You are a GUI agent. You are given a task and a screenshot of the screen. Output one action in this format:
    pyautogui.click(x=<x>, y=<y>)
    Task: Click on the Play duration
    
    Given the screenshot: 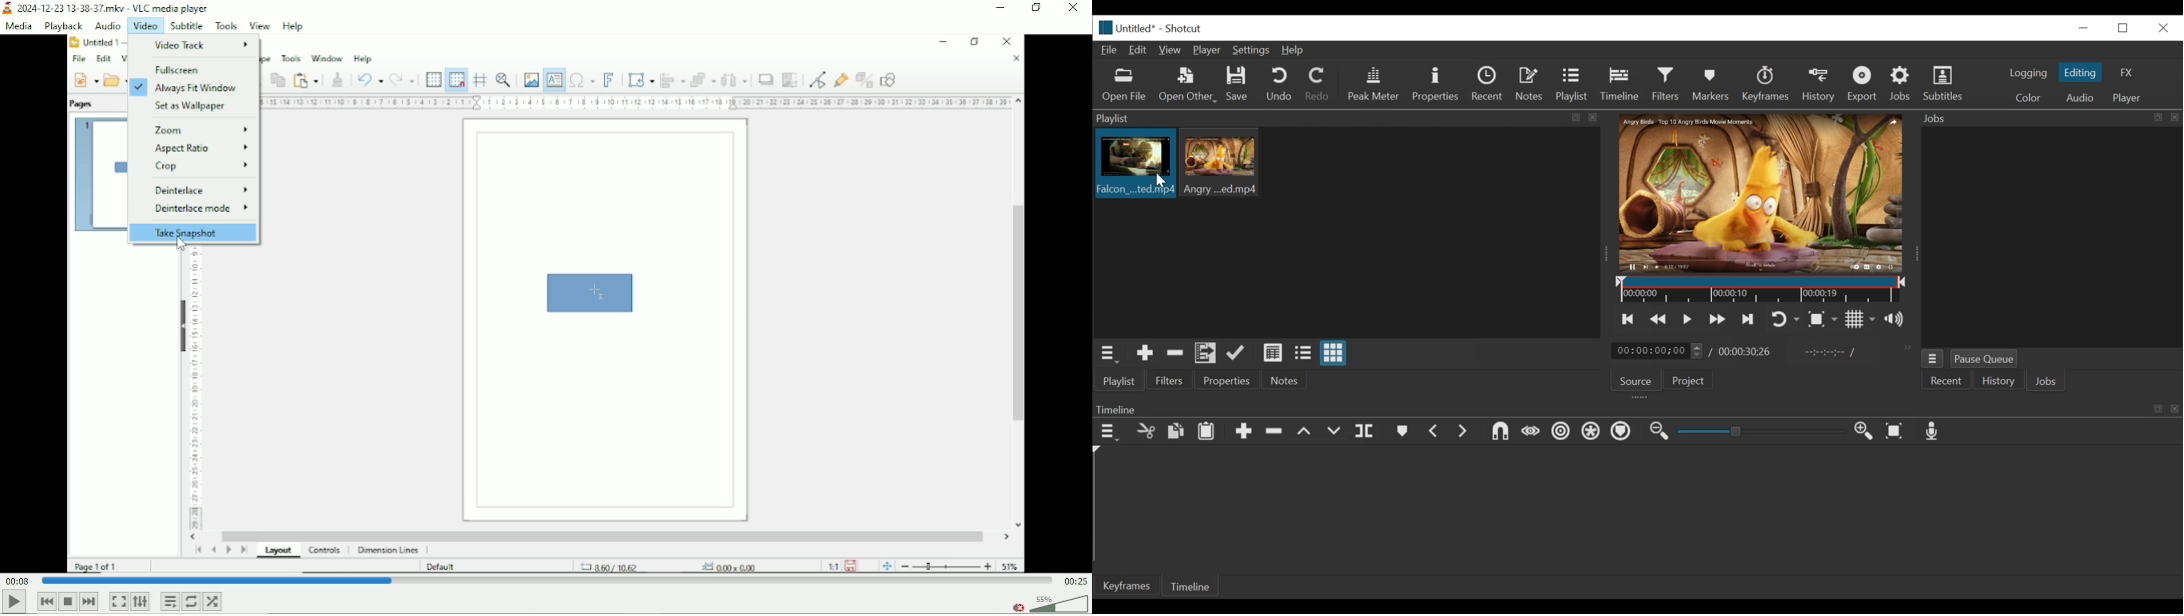 What is the action you would take?
    pyautogui.click(x=547, y=581)
    